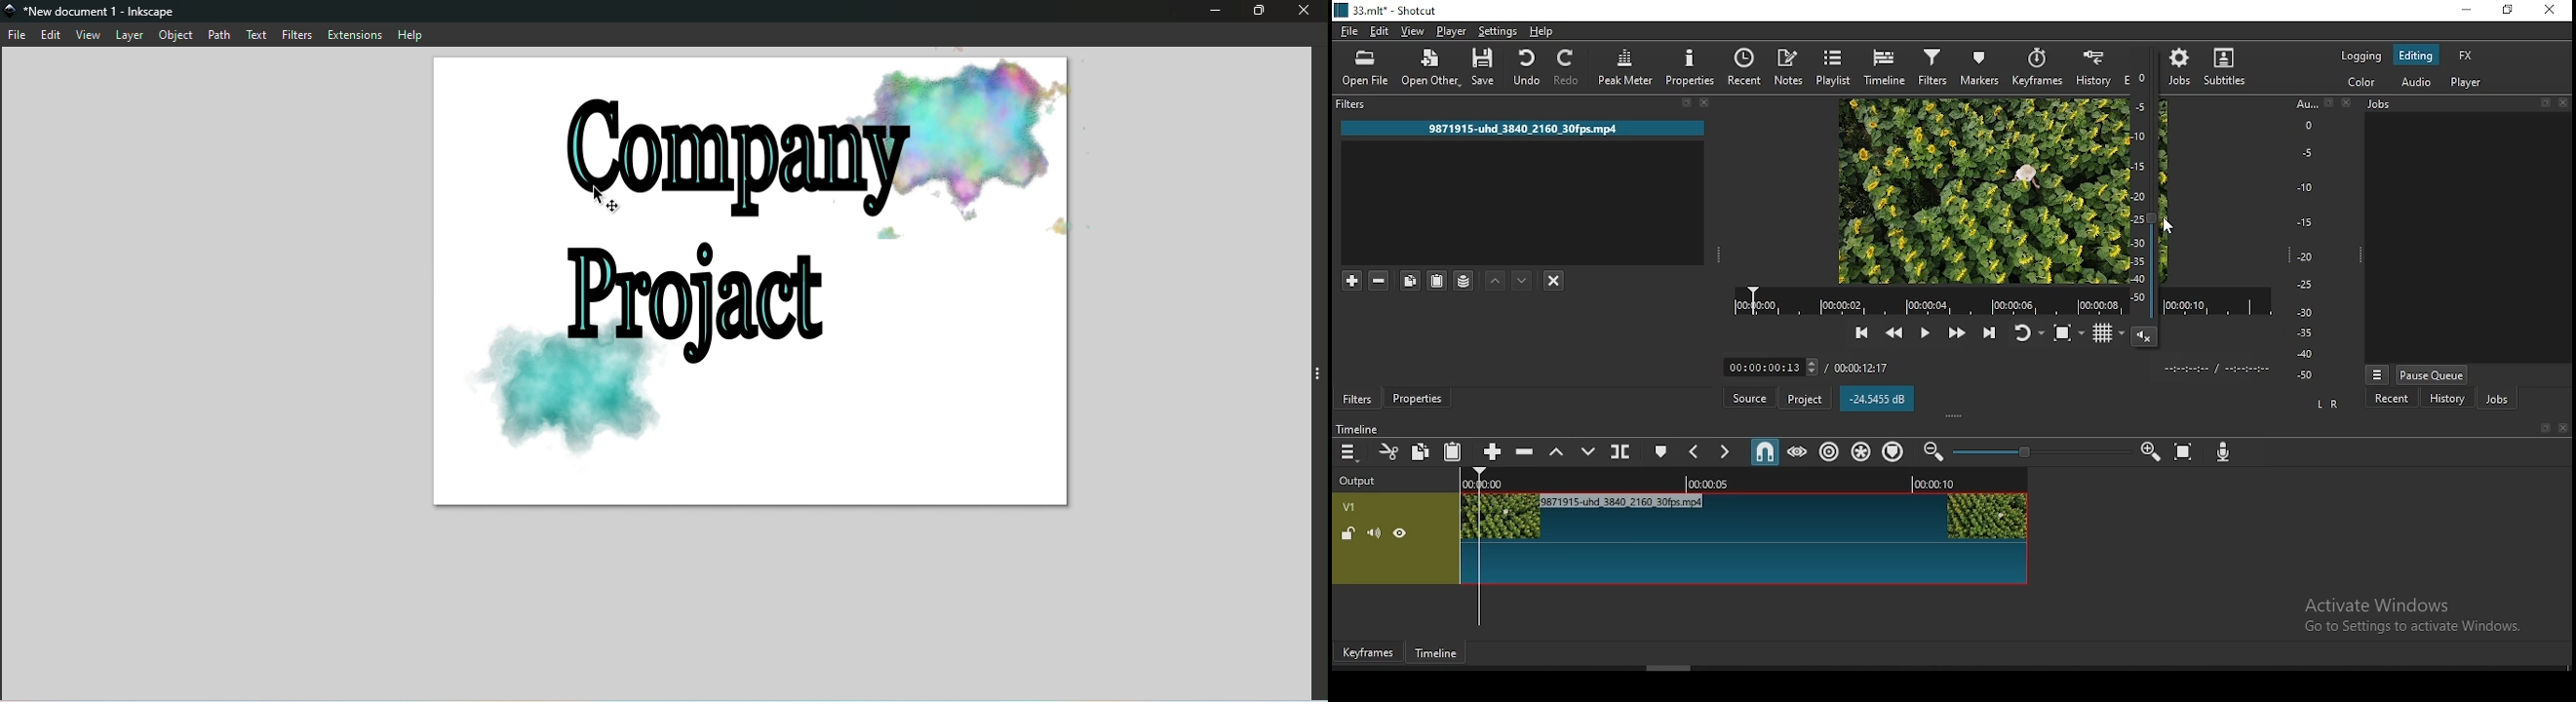 The width and height of the screenshot is (2576, 728). What do you see at coordinates (2540, 107) in the screenshot?
I see `bookmark` at bounding box center [2540, 107].